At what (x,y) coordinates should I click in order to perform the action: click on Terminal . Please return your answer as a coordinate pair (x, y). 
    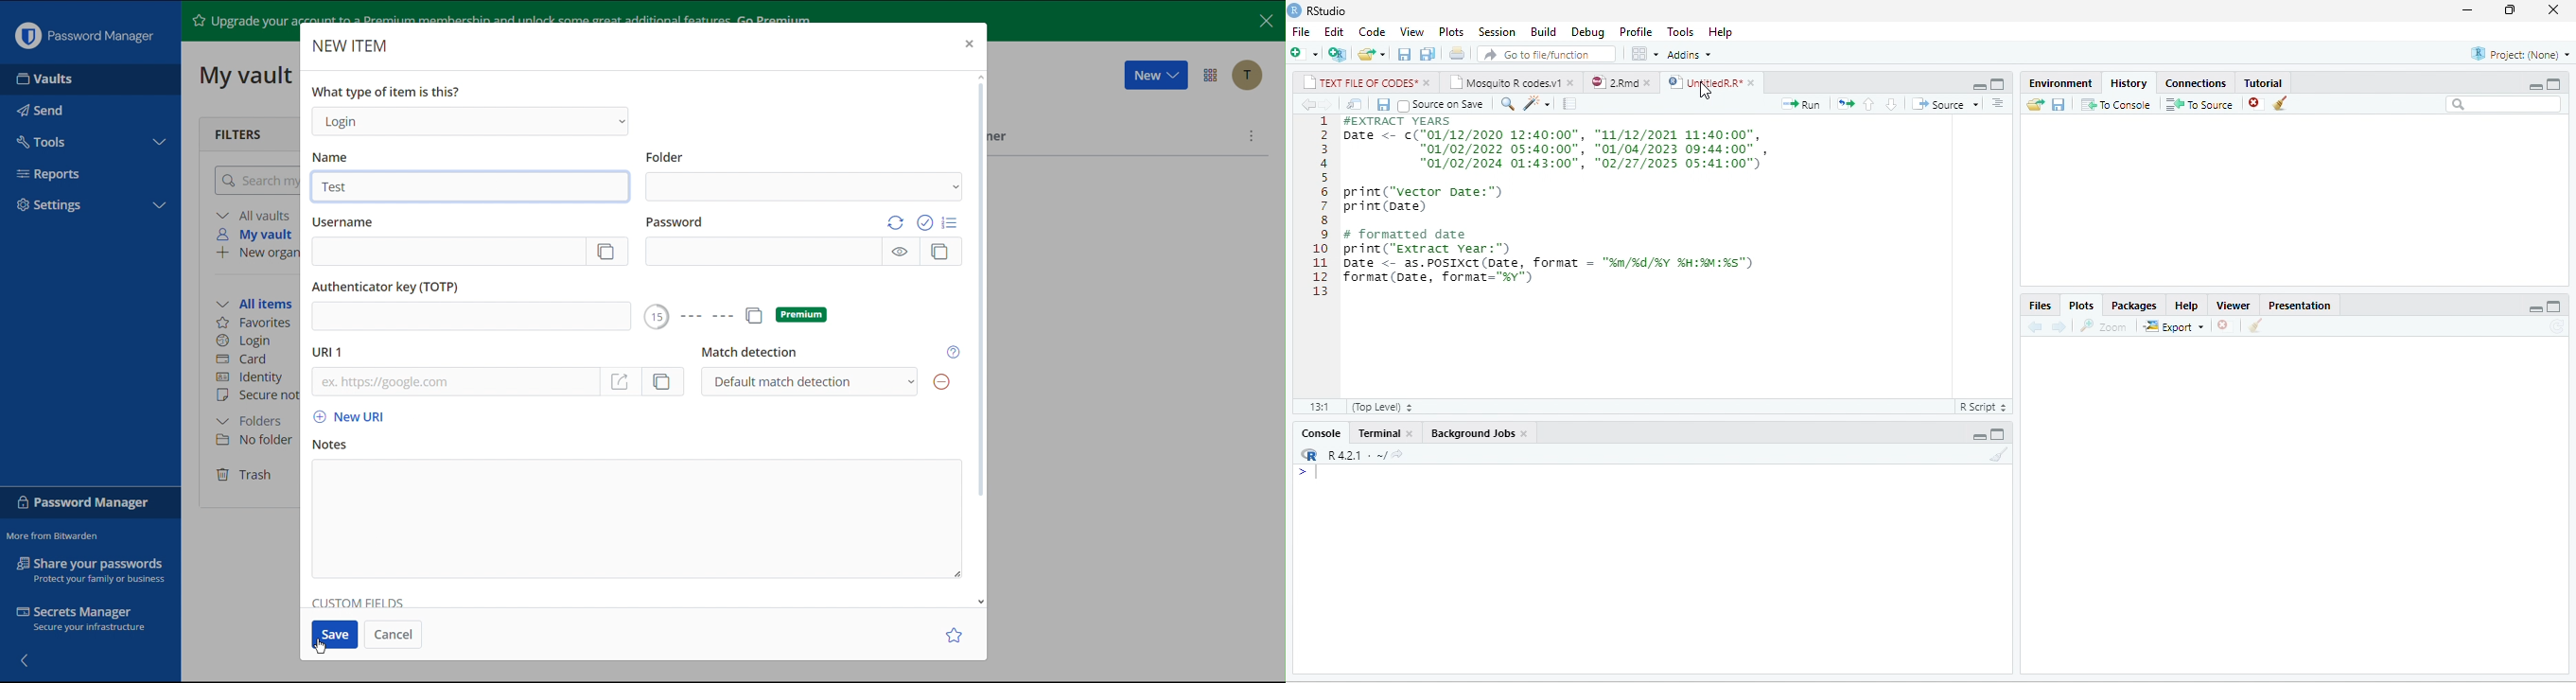
    Looking at the image, I should click on (1377, 433).